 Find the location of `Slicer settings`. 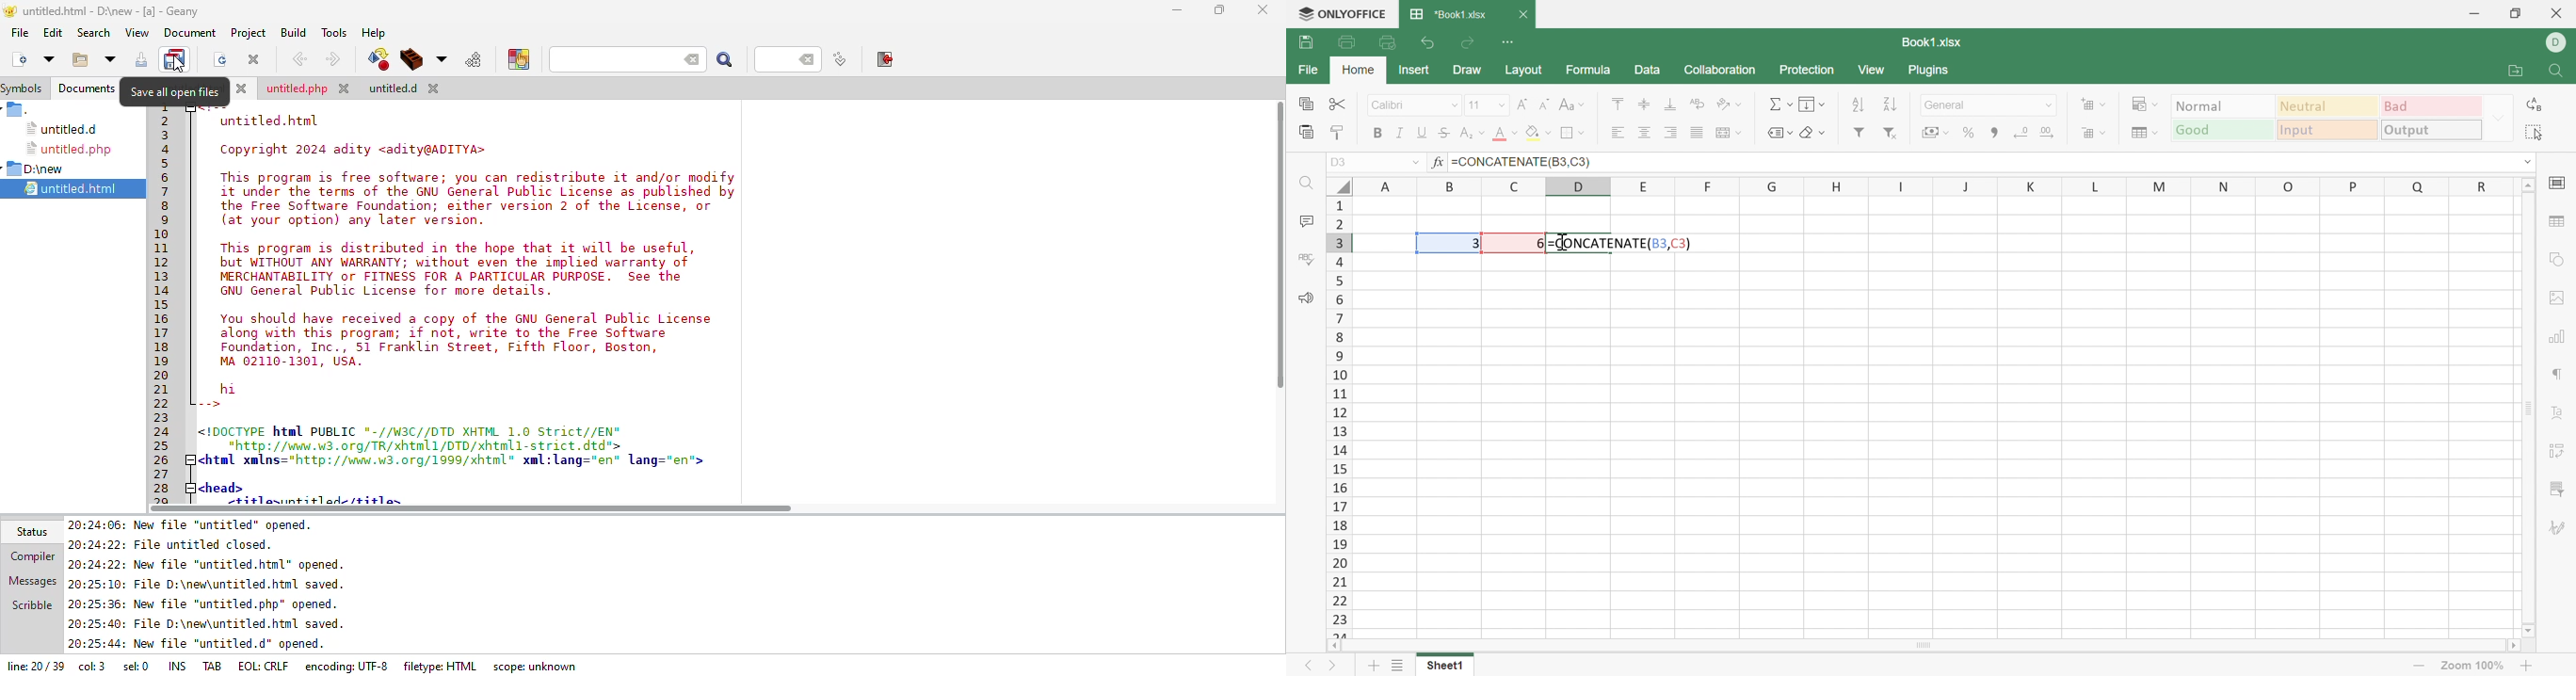

Slicer settings is located at coordinates (2559, 489).